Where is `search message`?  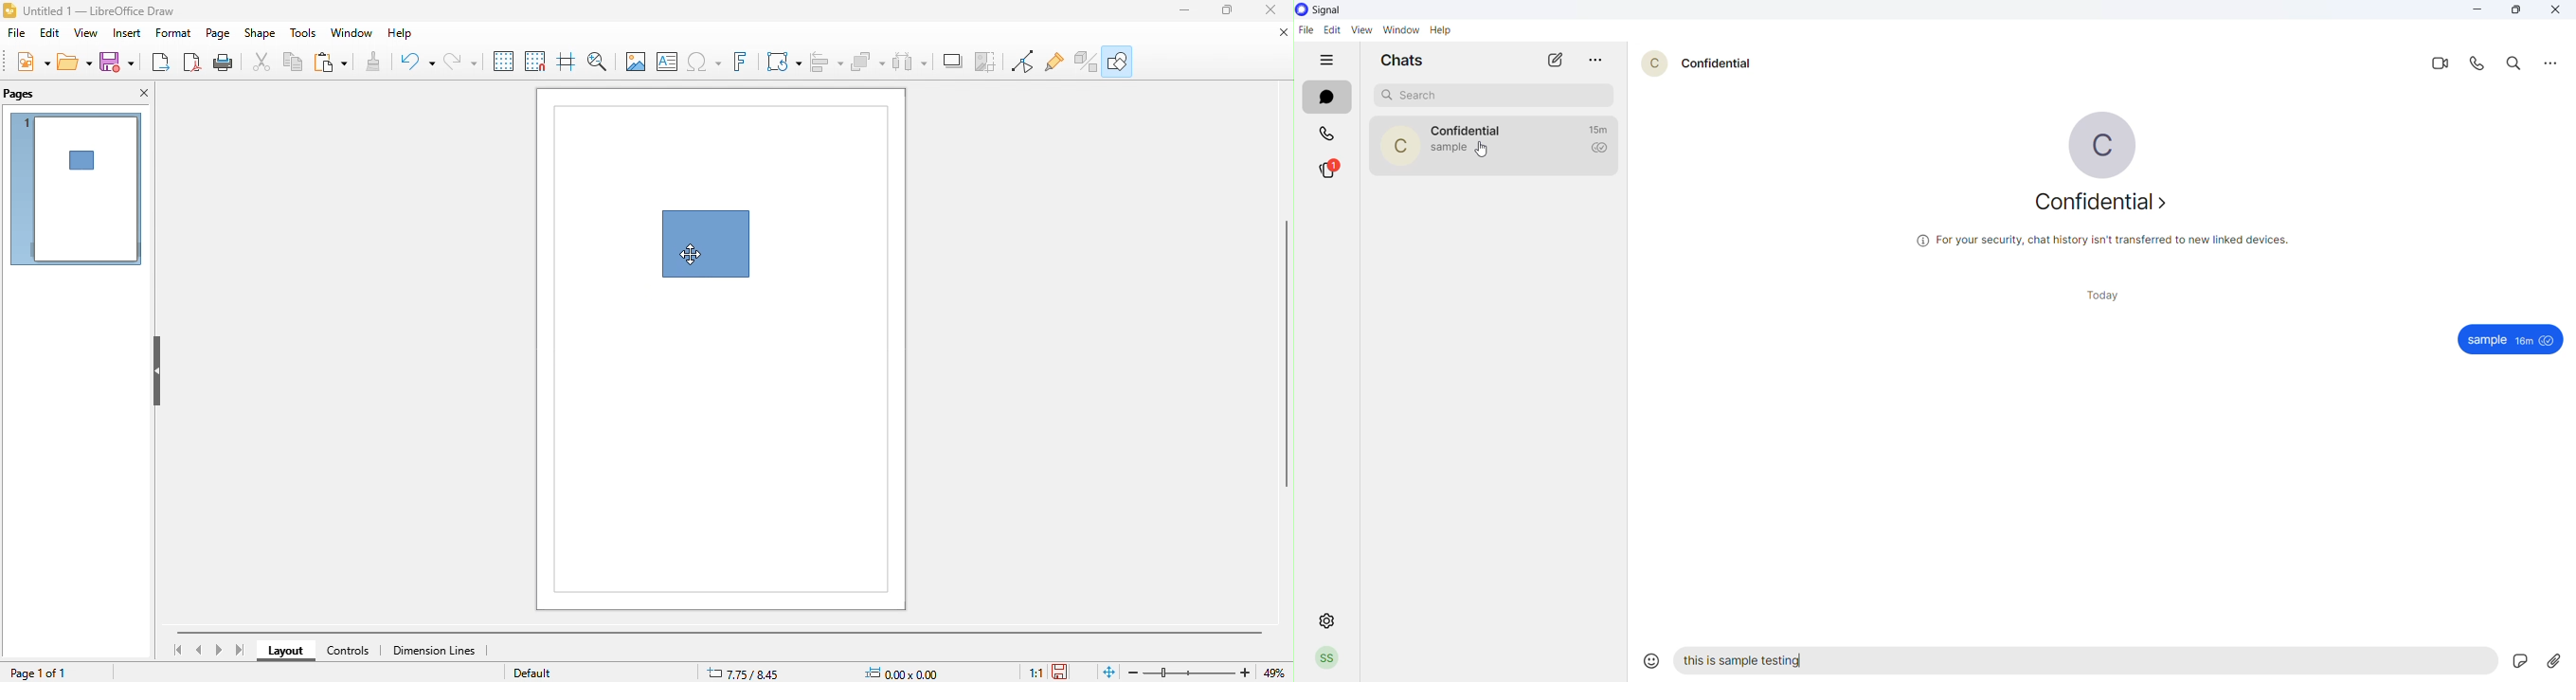 search message is located at coordinates (2517, 64).